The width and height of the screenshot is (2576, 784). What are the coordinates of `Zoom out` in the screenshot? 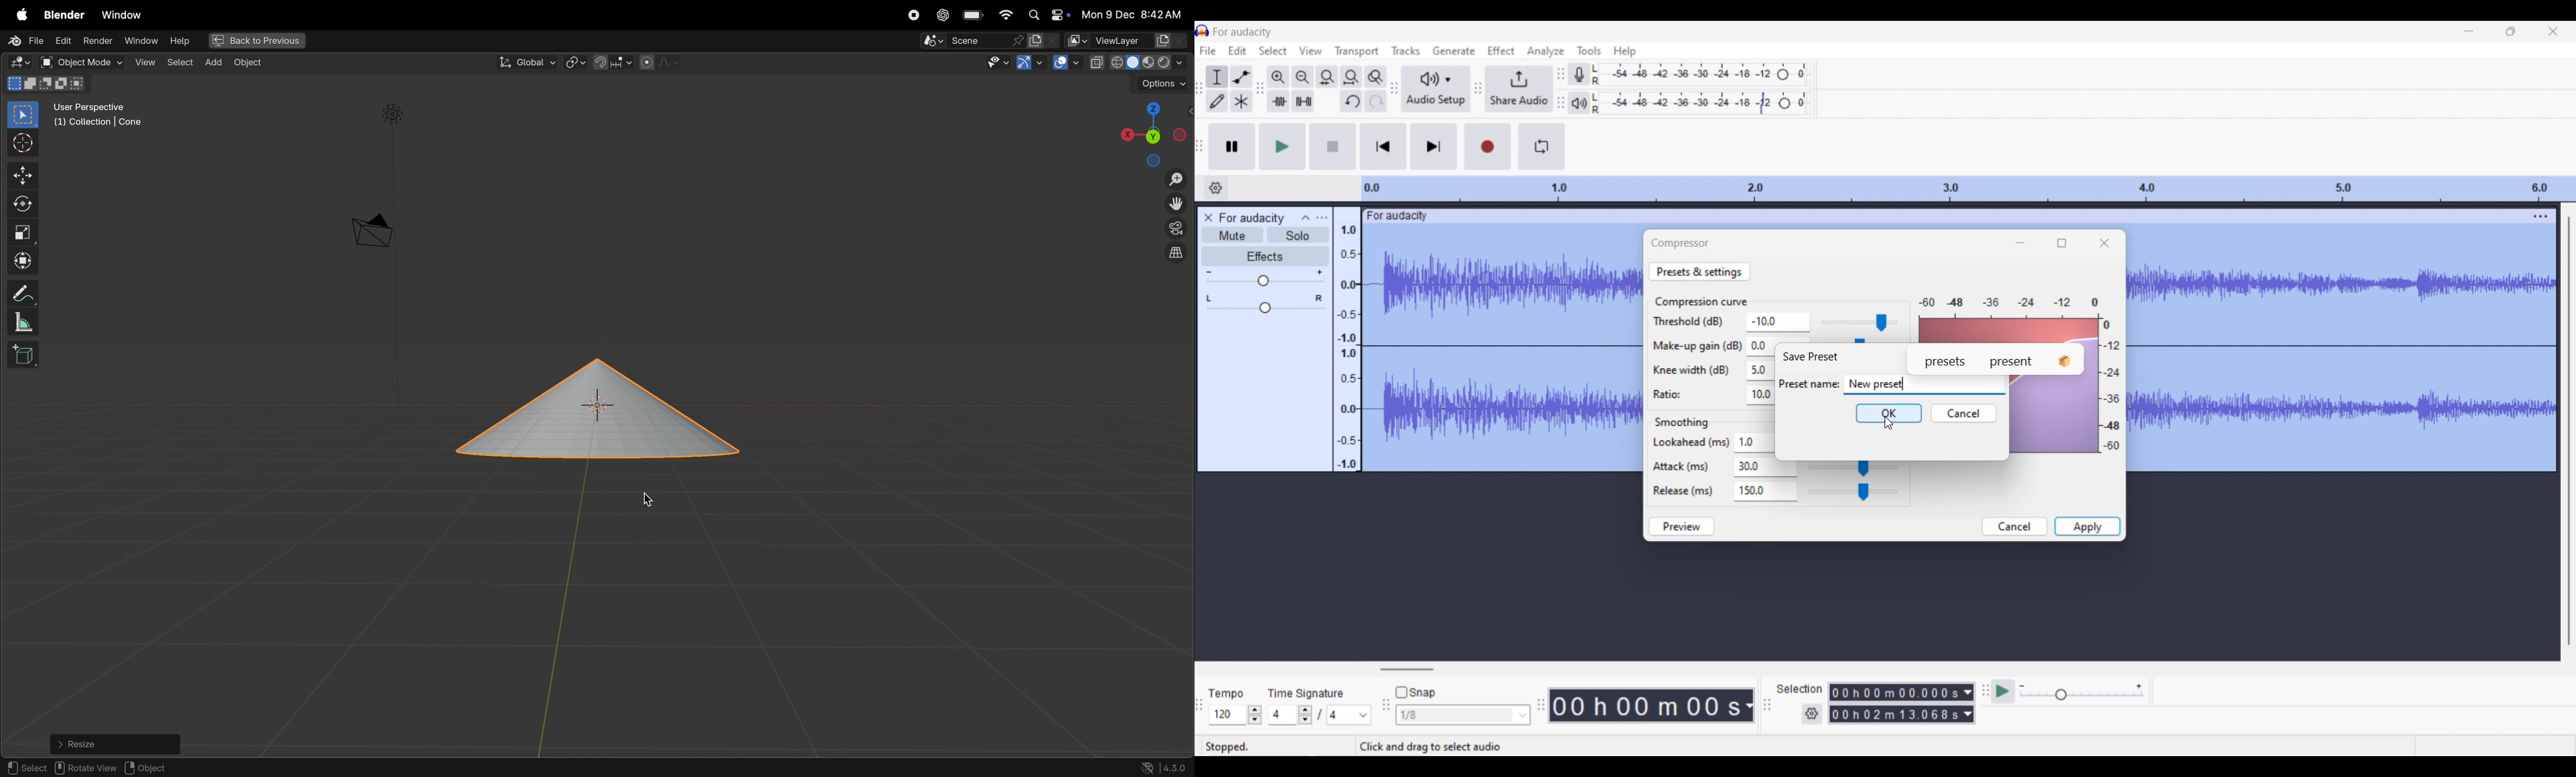 It's located at (1304, 77).